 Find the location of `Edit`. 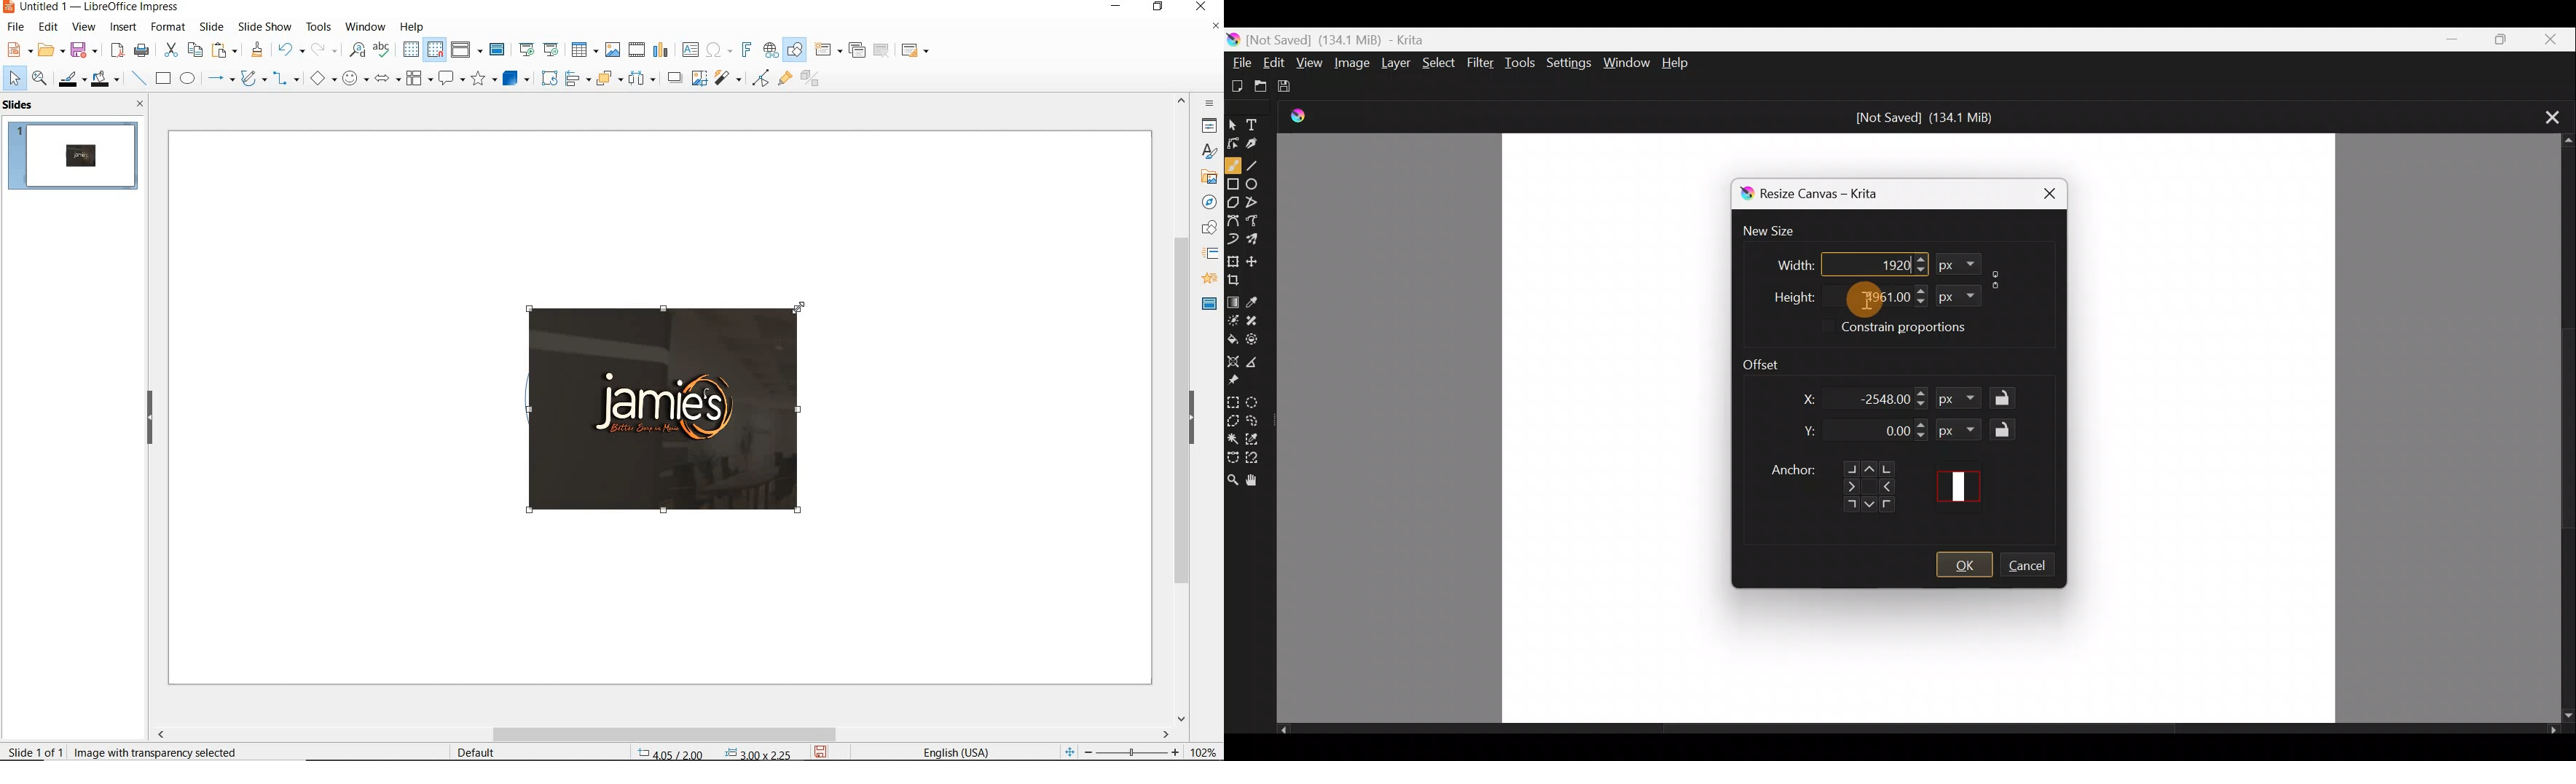

Edit is located at coordinates (1275, 62).